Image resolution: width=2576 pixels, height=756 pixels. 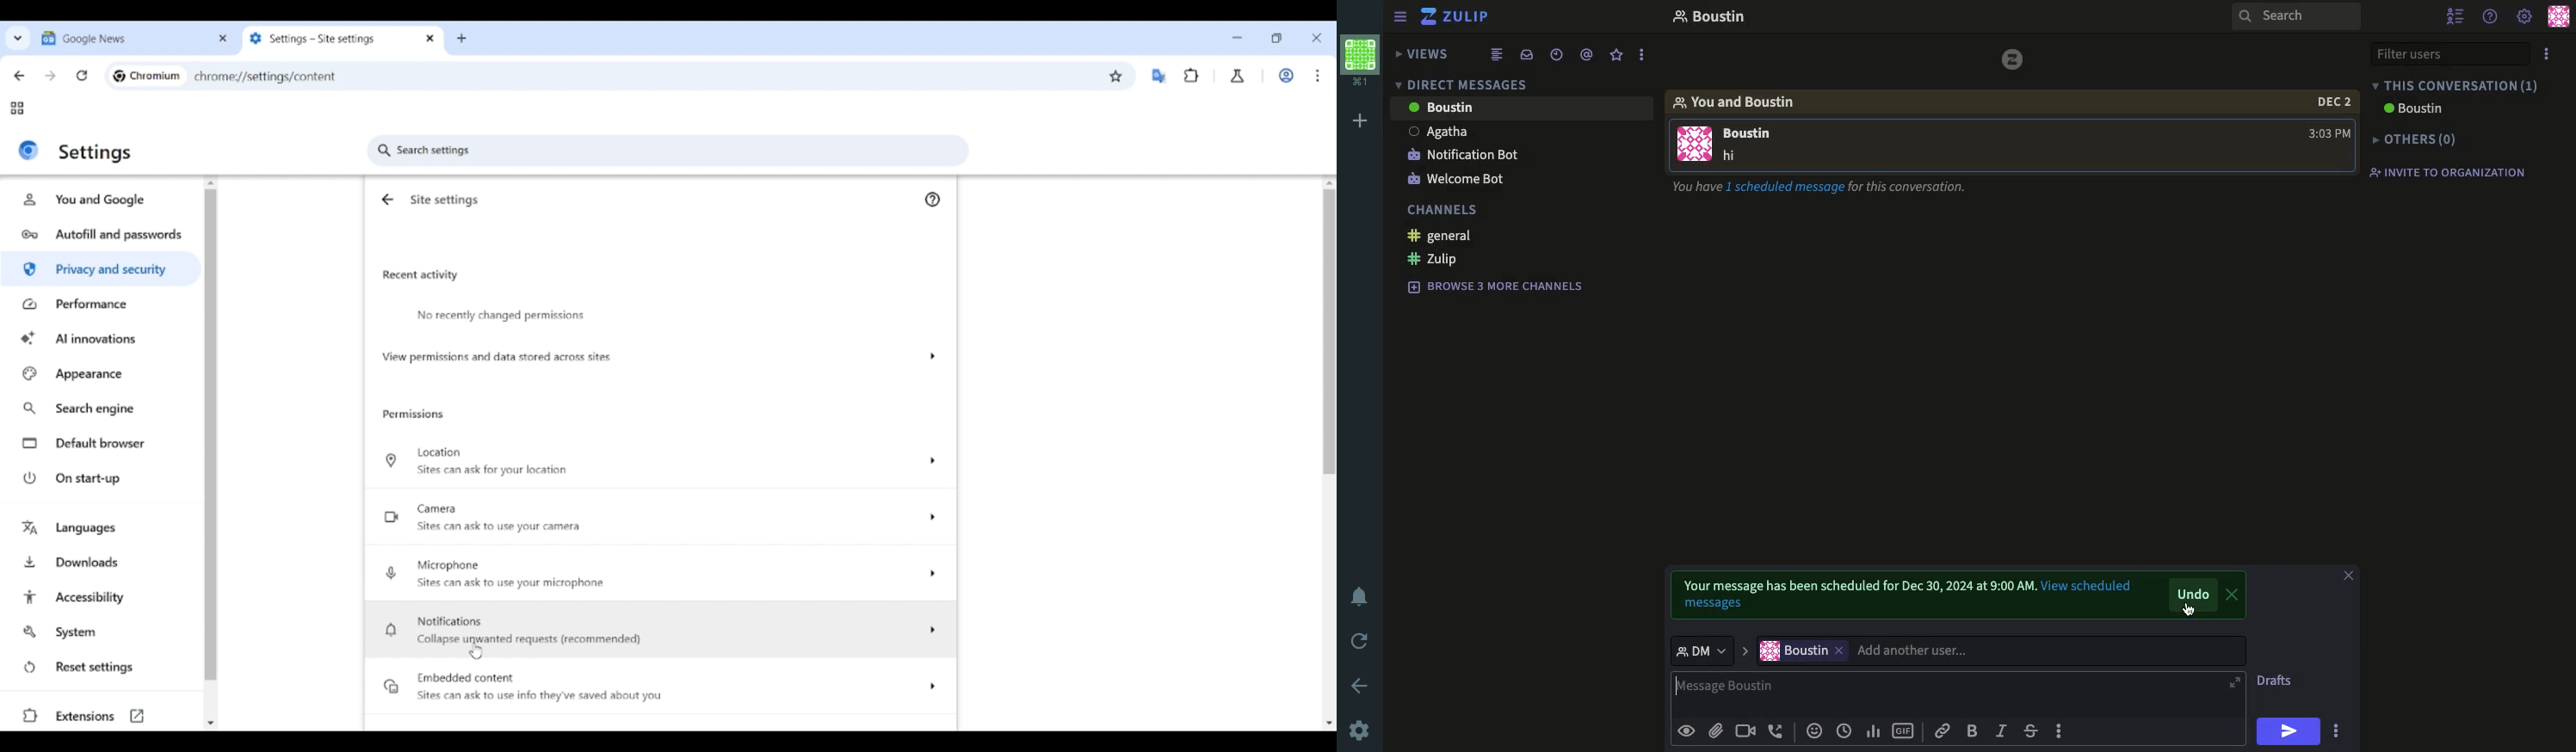 What do you see at coordinates (2547, 54) in the screenshot?
I see `options` at bounding box center [2547, 54].